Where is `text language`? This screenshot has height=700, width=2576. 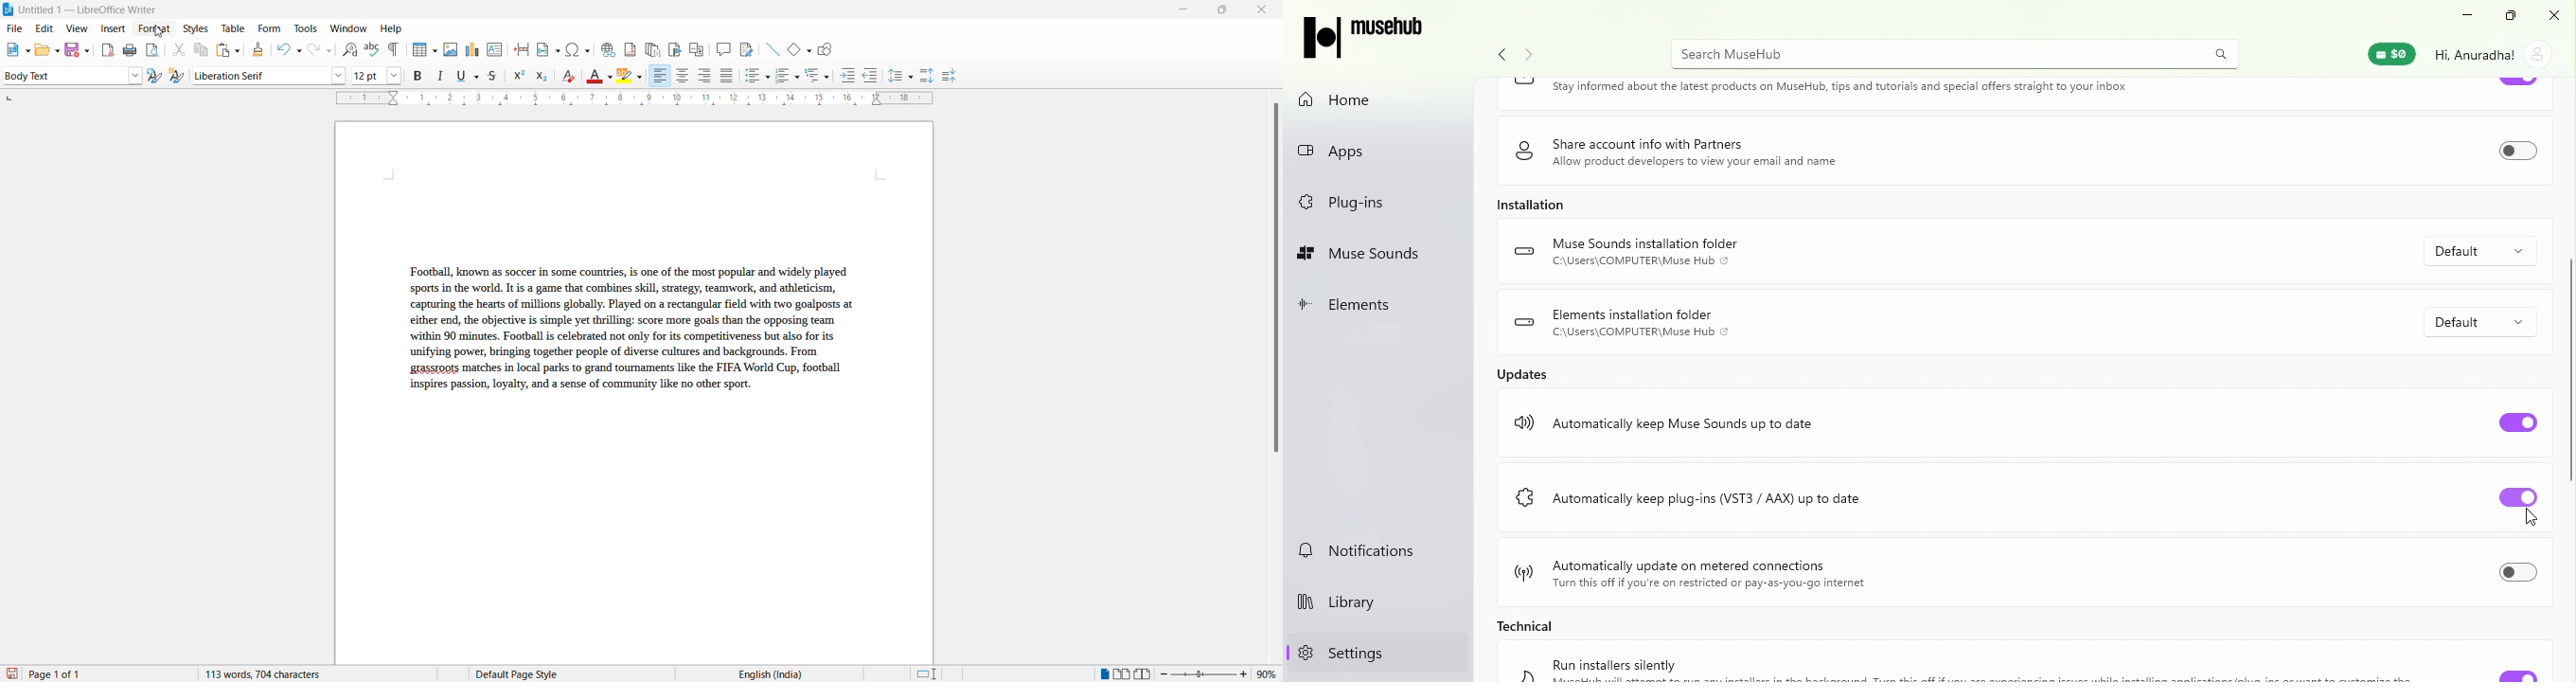
text language is located at coordinates (765, 674).